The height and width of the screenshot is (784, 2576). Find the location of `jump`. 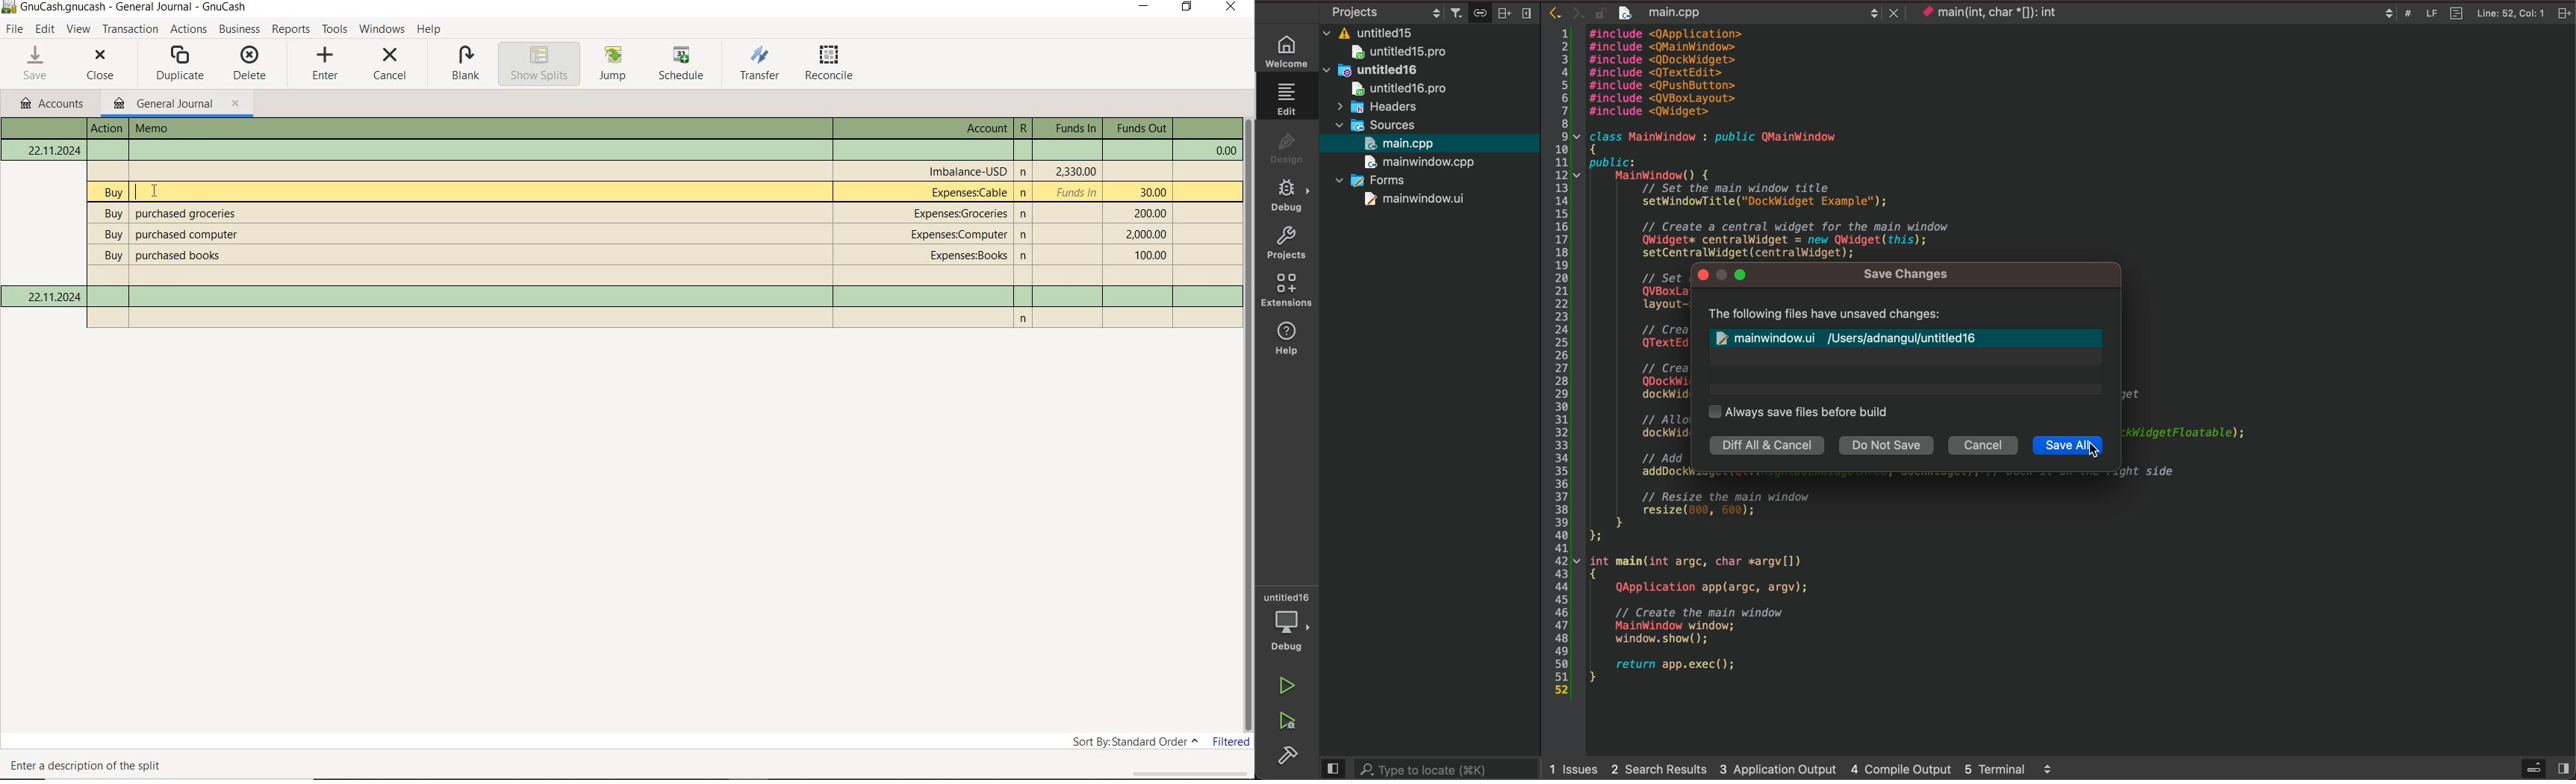

jump is located at coordinates (614, 65).